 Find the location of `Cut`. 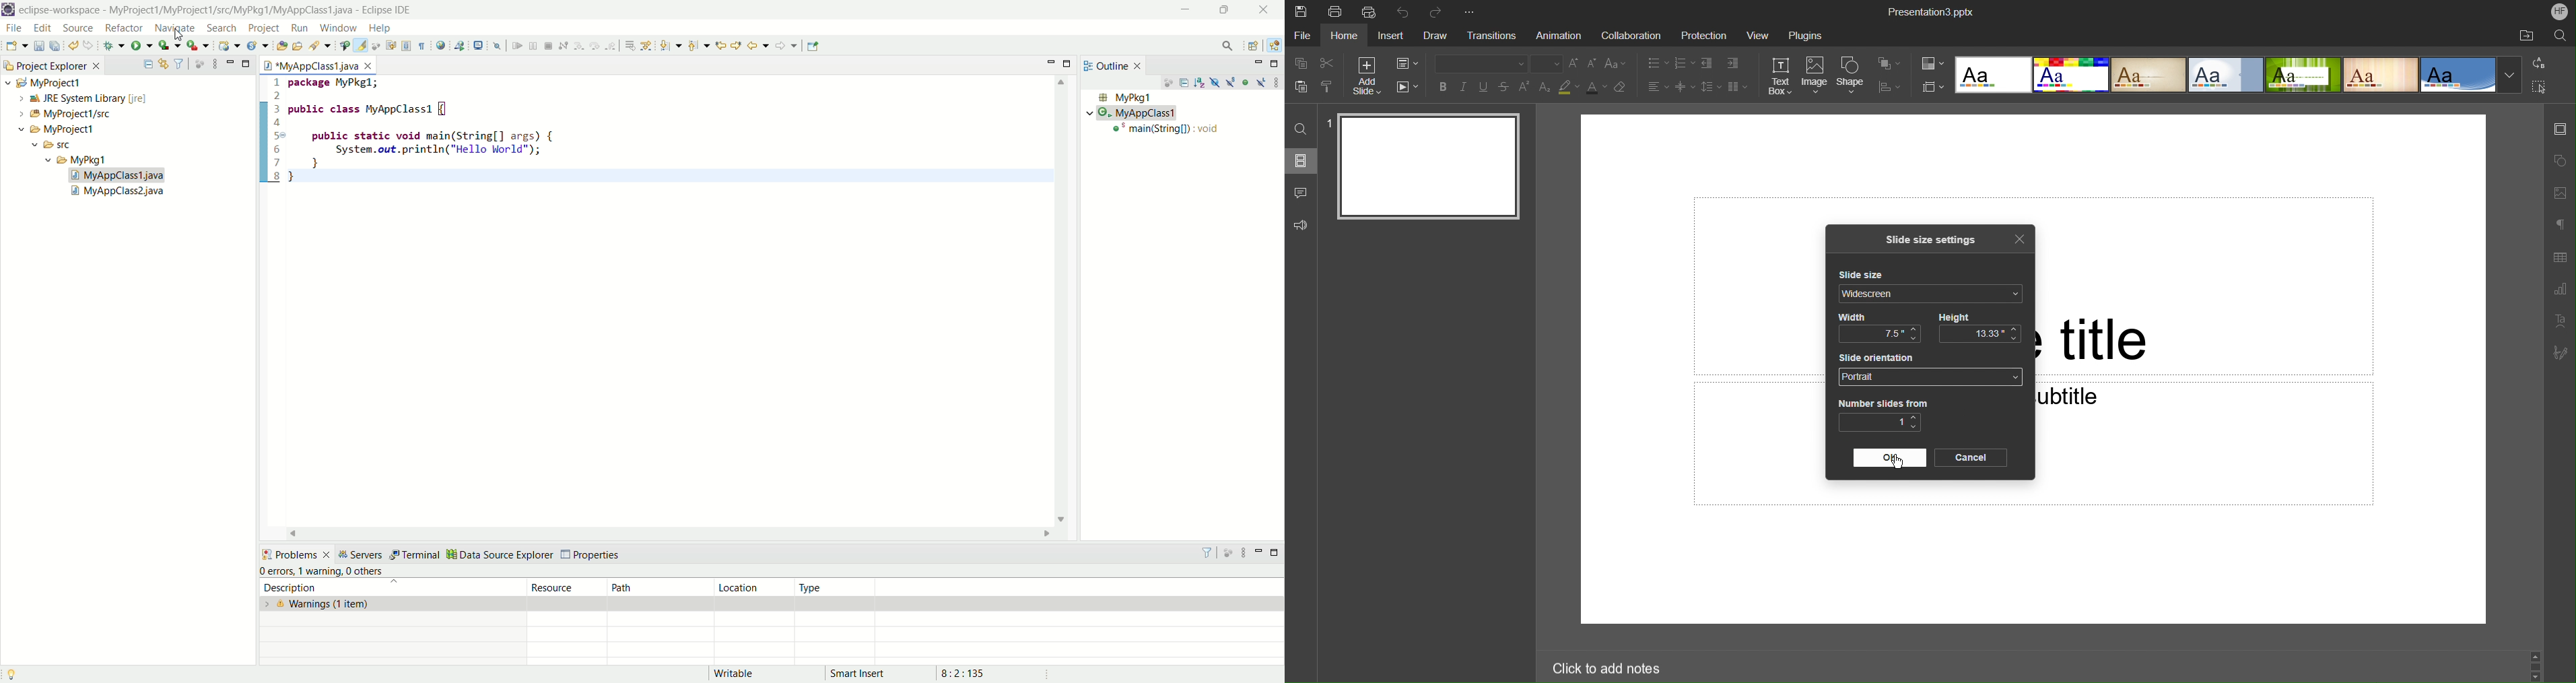

Cut is located at coordinates (1327, 63).